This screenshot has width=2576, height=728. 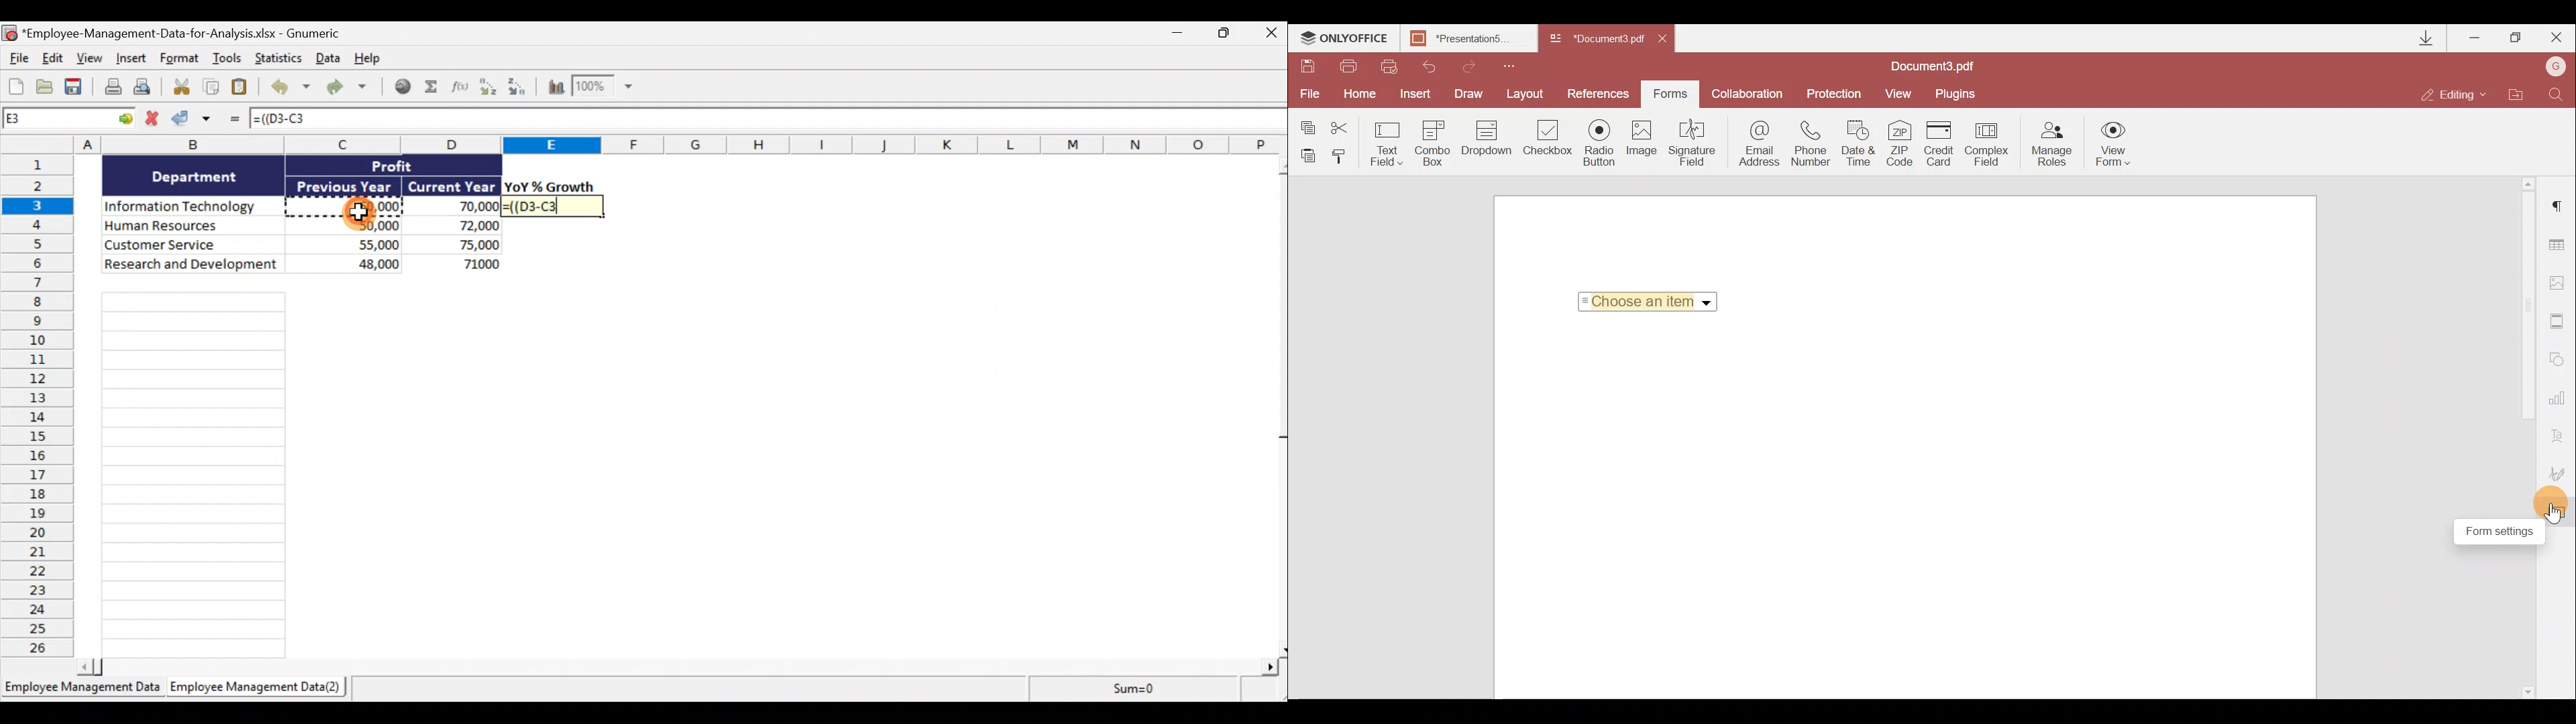 What do you see at coordinates (2559, 510) in the screenshot?
I see `Form settings` at bounding box center [2559, 510].